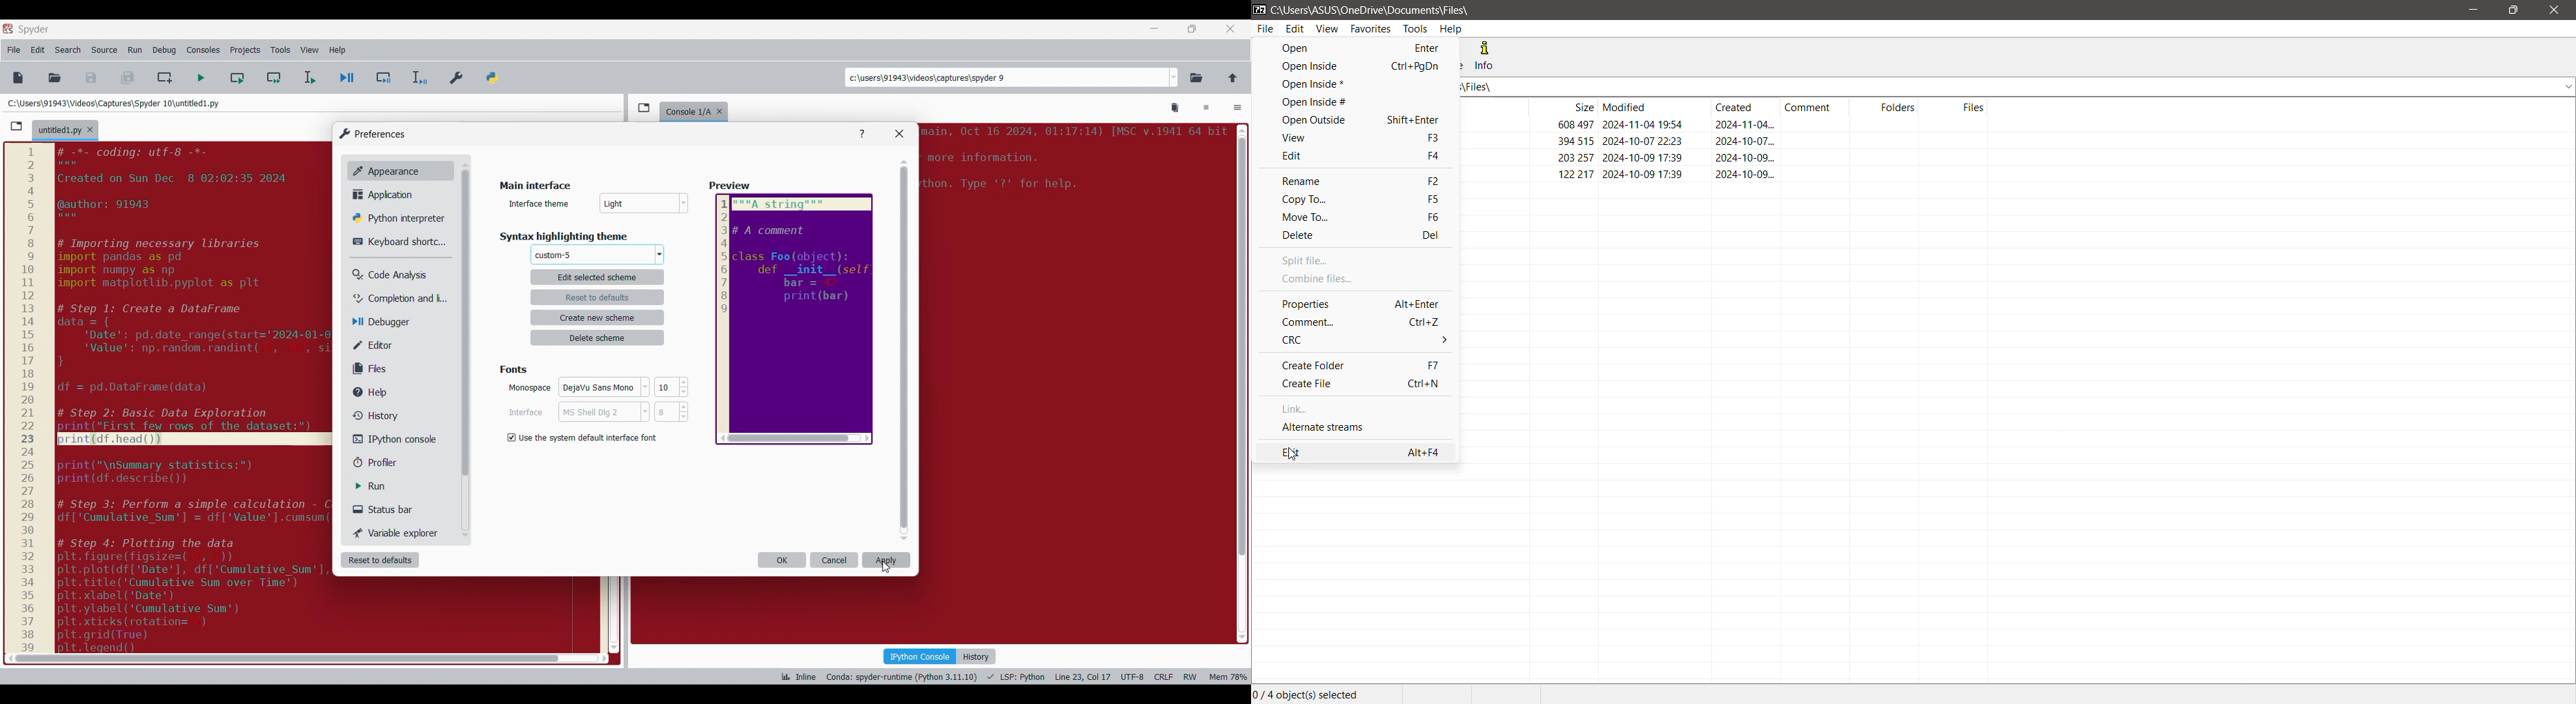 The height and width of the screenshot is (728, 2576). I want to click on Modified, so click(1635, 106).